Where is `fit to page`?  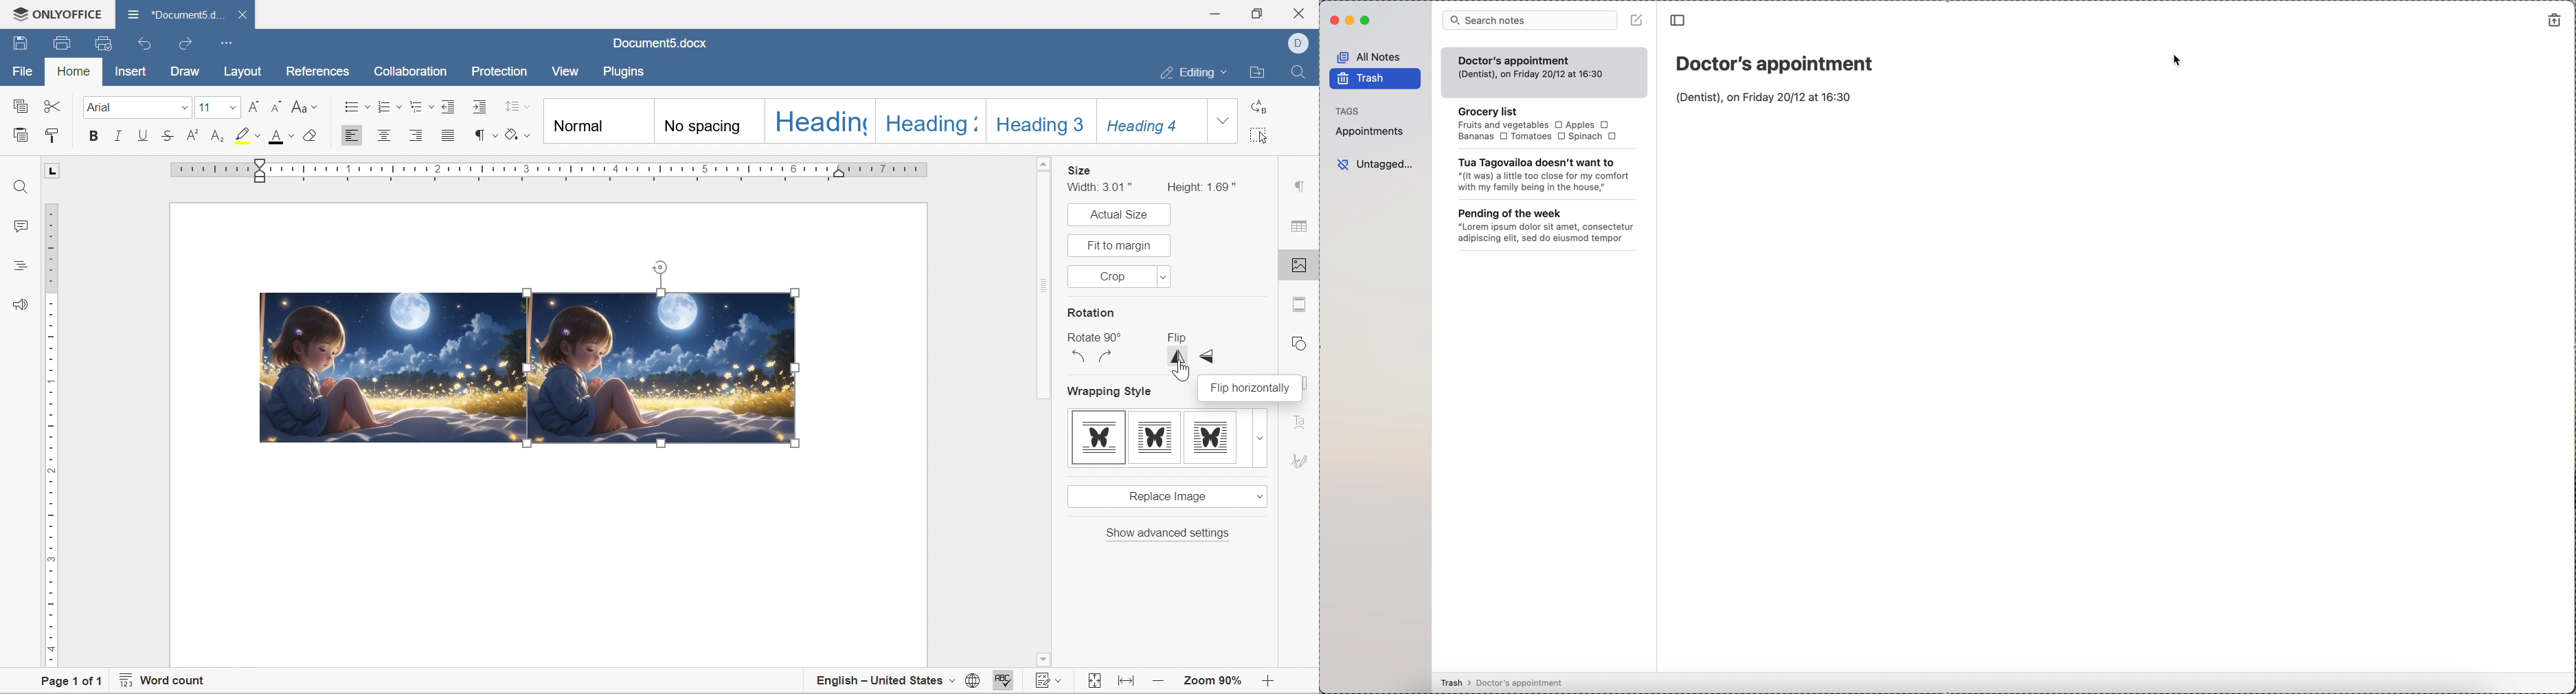
fit to page is located at coordinates (1095, 681).